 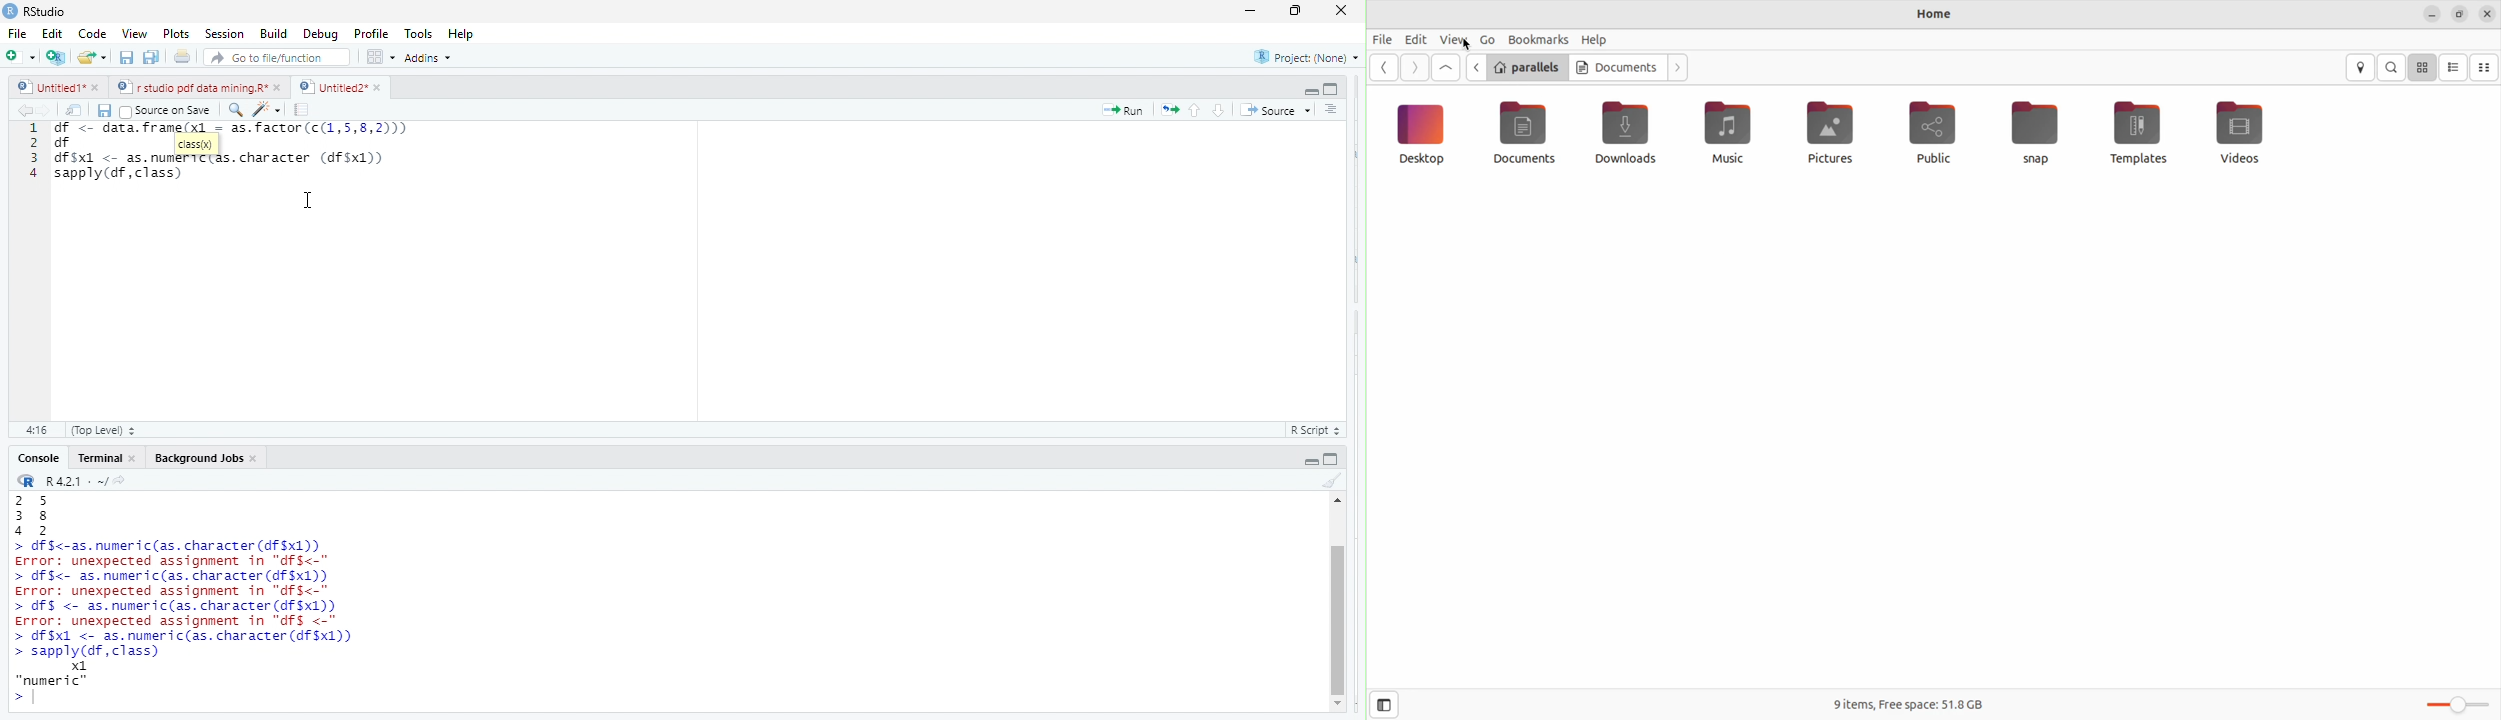 I want to click on file, so click(x=20, y=34).